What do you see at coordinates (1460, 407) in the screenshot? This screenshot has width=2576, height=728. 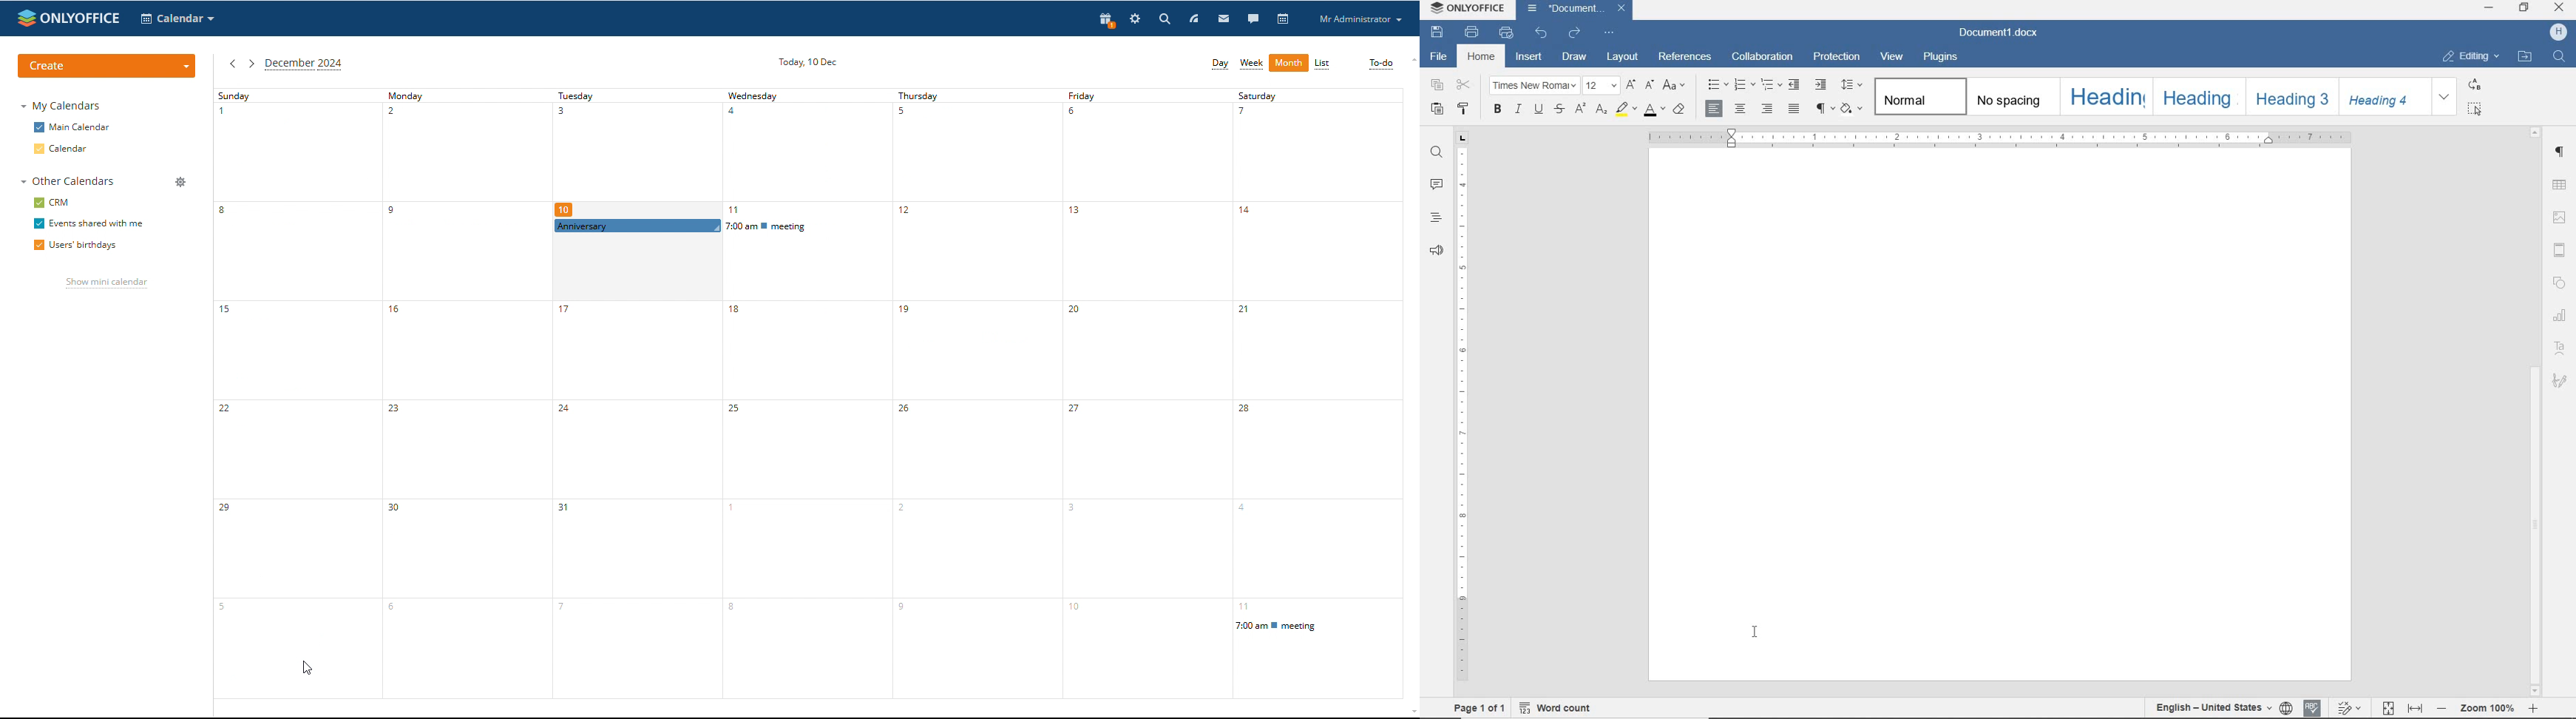 I see `ruler` at bounding box center [1460, 407].